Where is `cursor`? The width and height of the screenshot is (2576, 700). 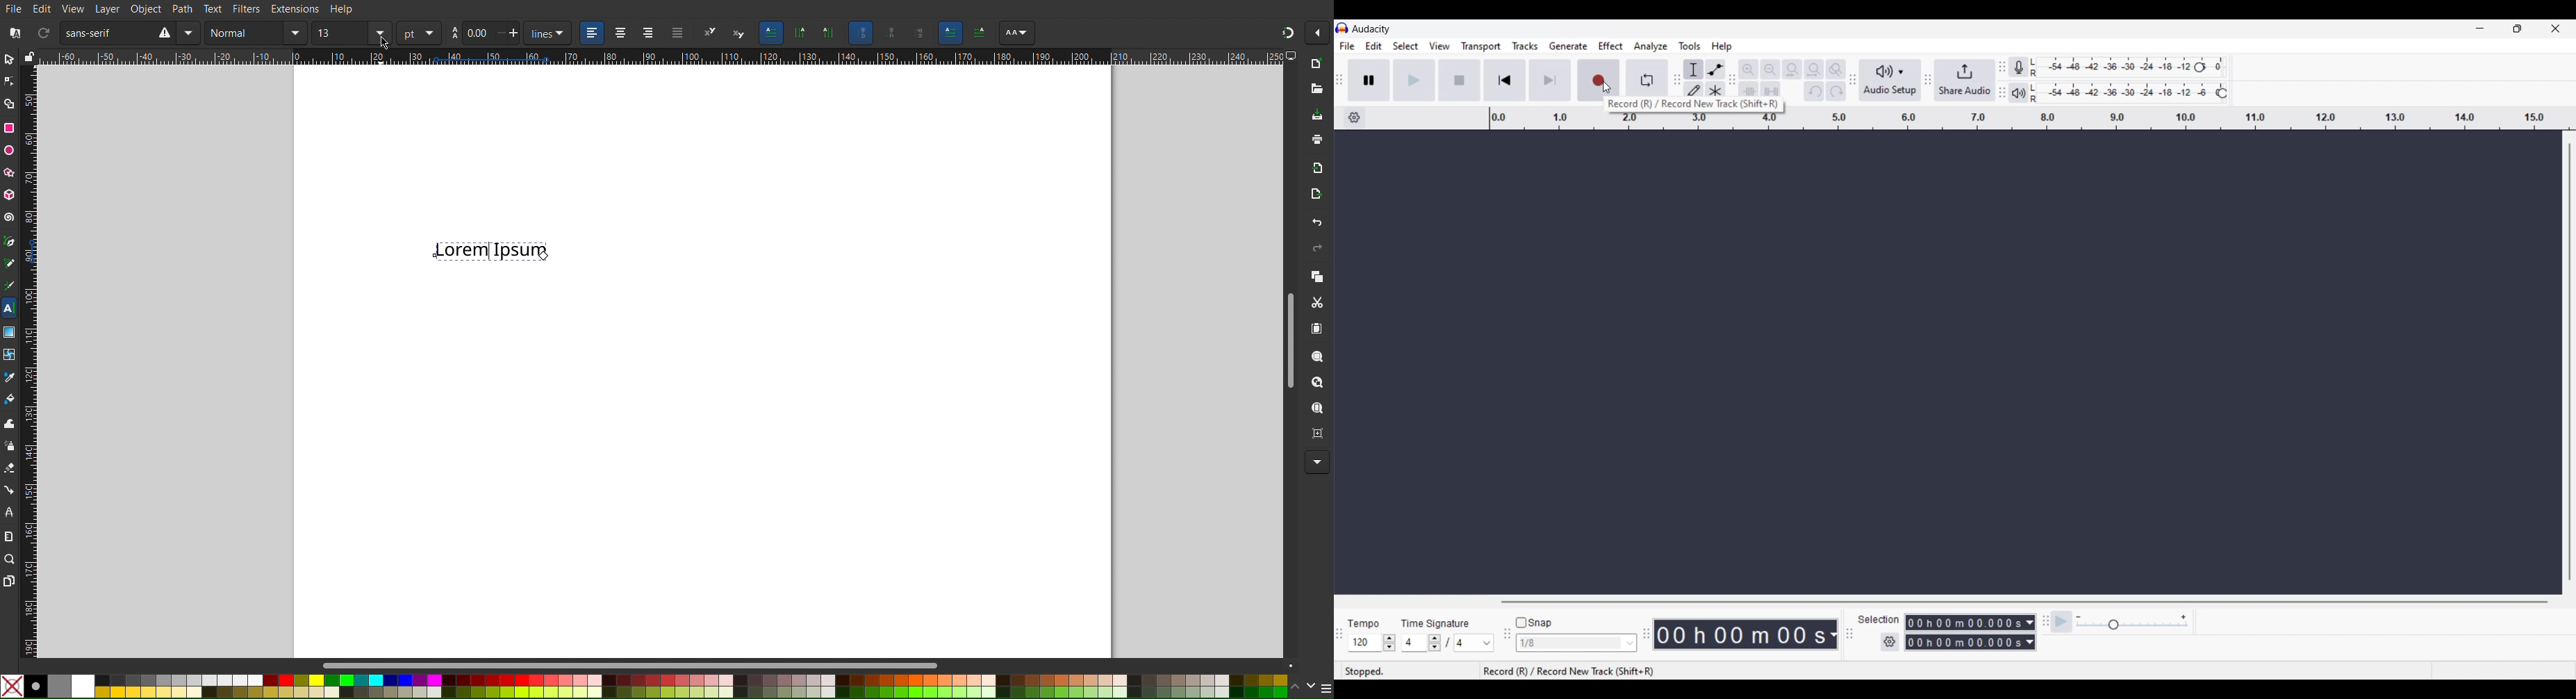 cursor is located at coordinates (386, 42).